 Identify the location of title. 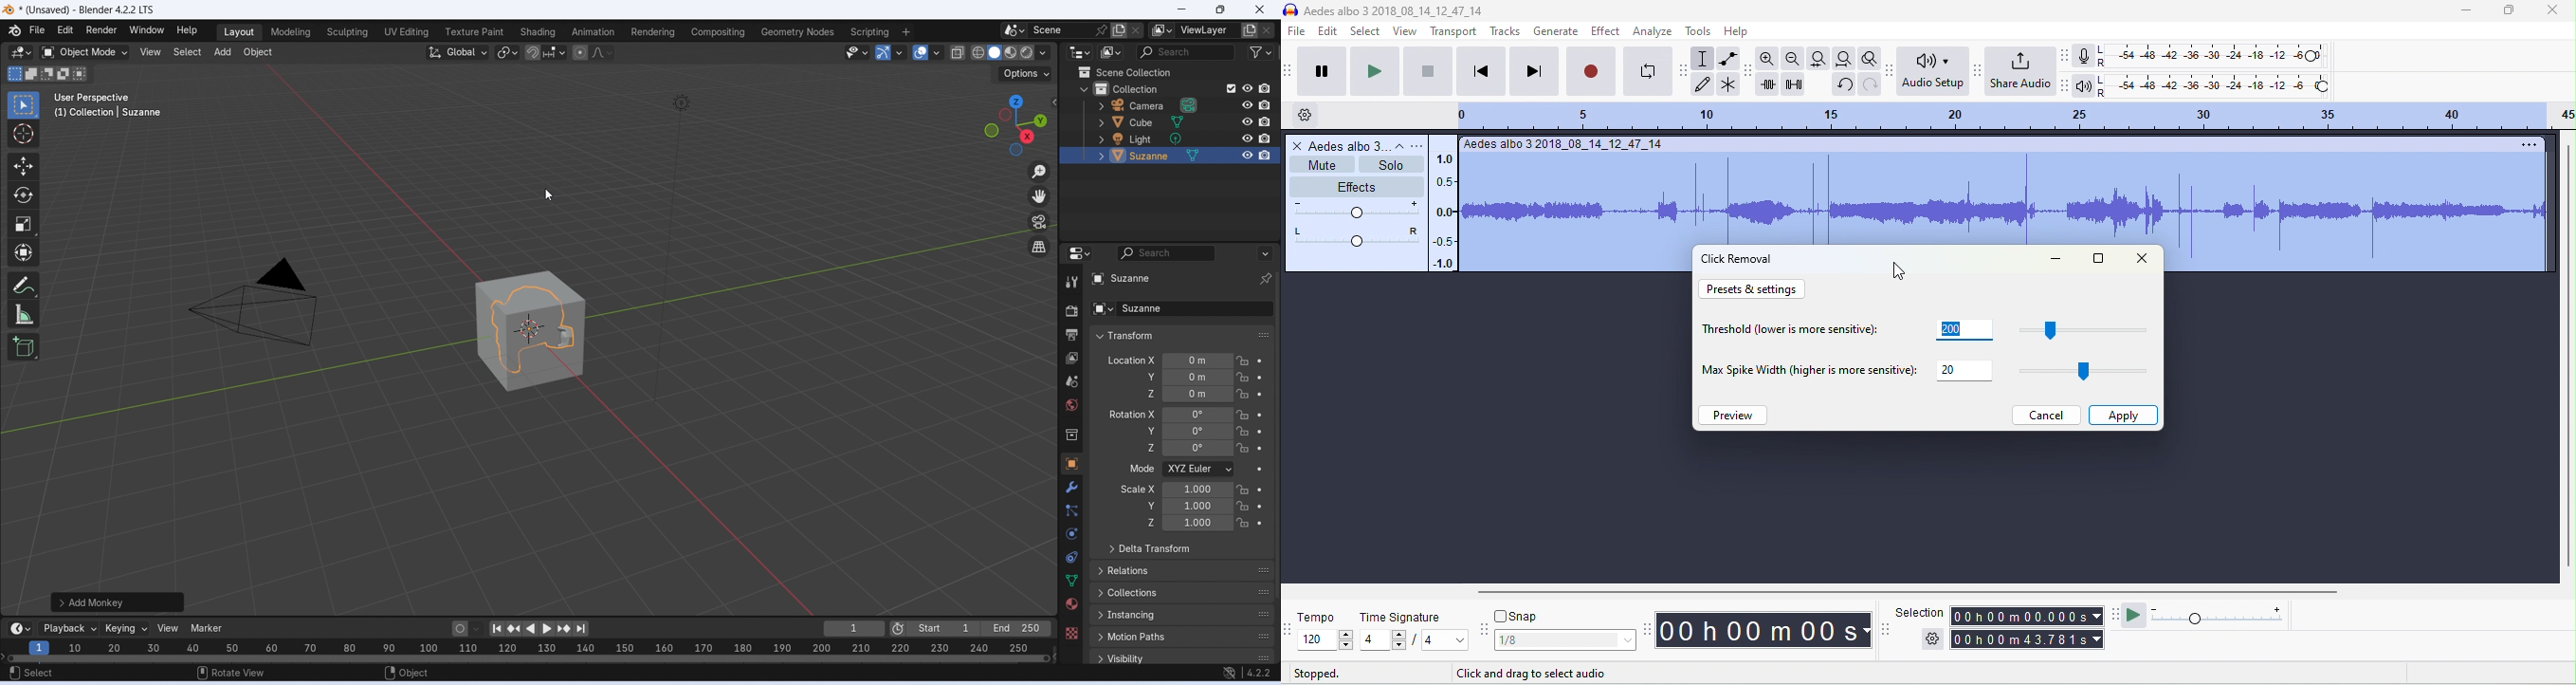
(1394, 9).